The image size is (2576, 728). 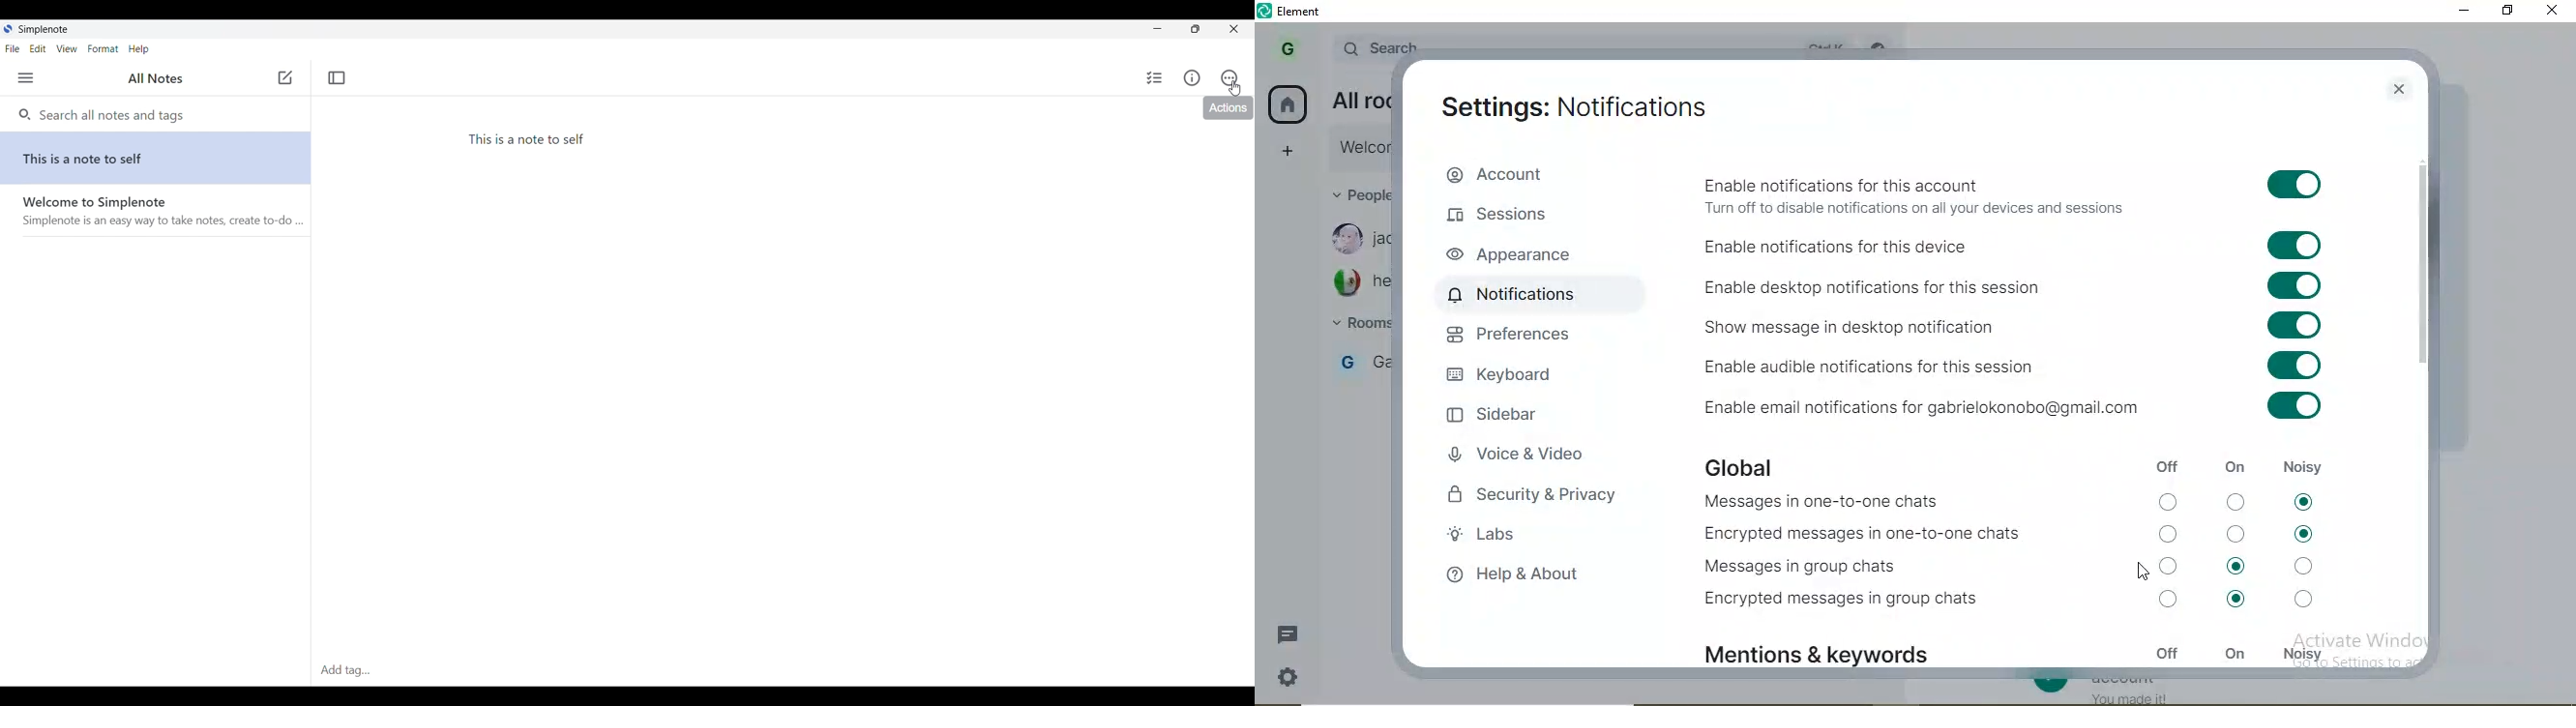 I want to click on switch off, so click(x=2171, y=602).